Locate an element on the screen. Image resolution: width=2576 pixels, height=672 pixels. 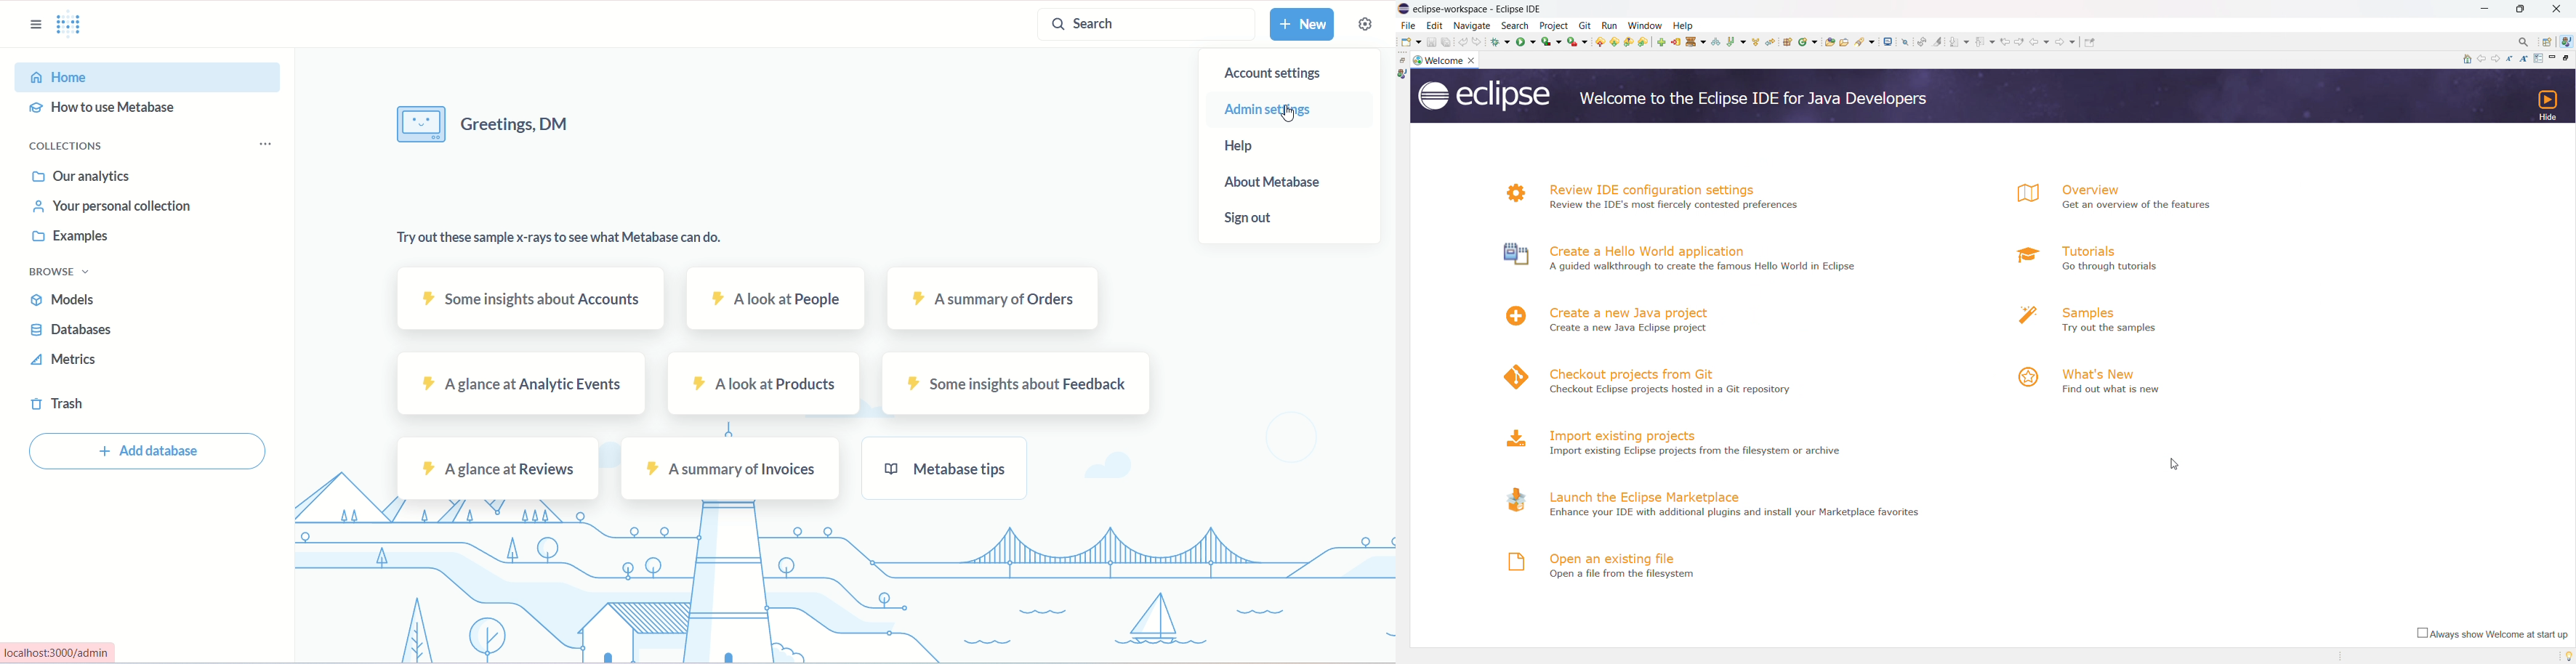
add database is located at coordinates (150, 454).